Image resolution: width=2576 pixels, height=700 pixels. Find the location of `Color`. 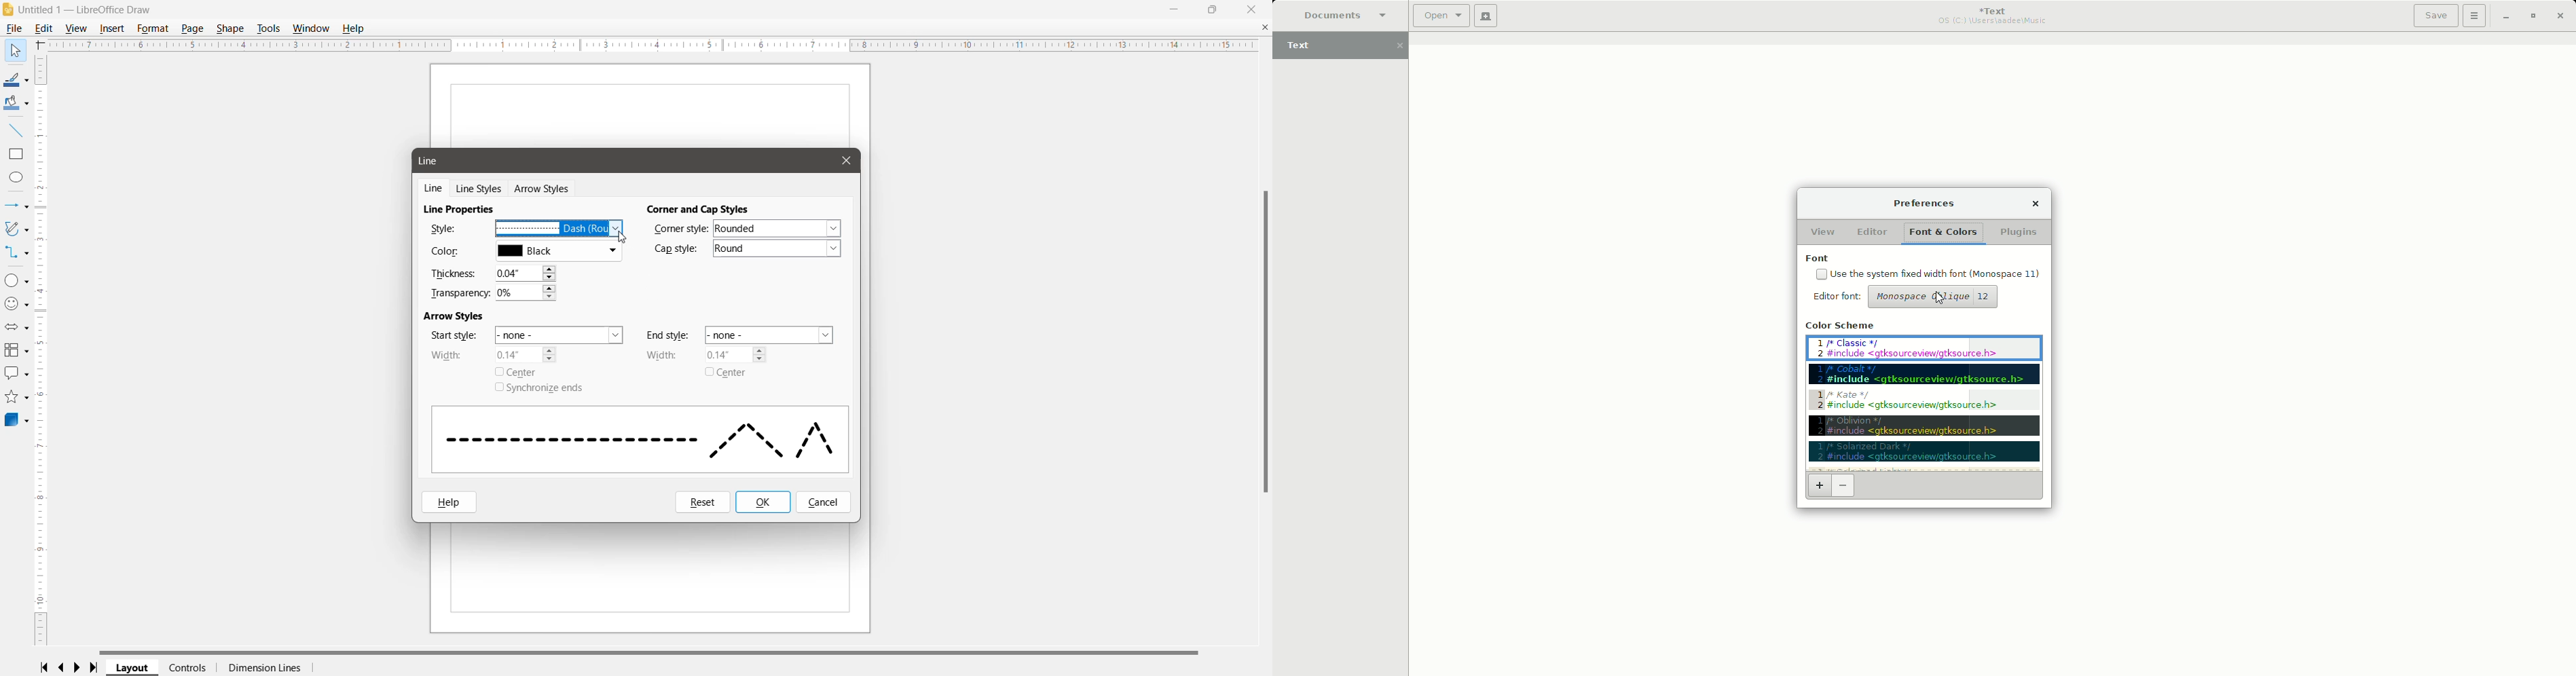

Color is located at coordinates (448, 252).